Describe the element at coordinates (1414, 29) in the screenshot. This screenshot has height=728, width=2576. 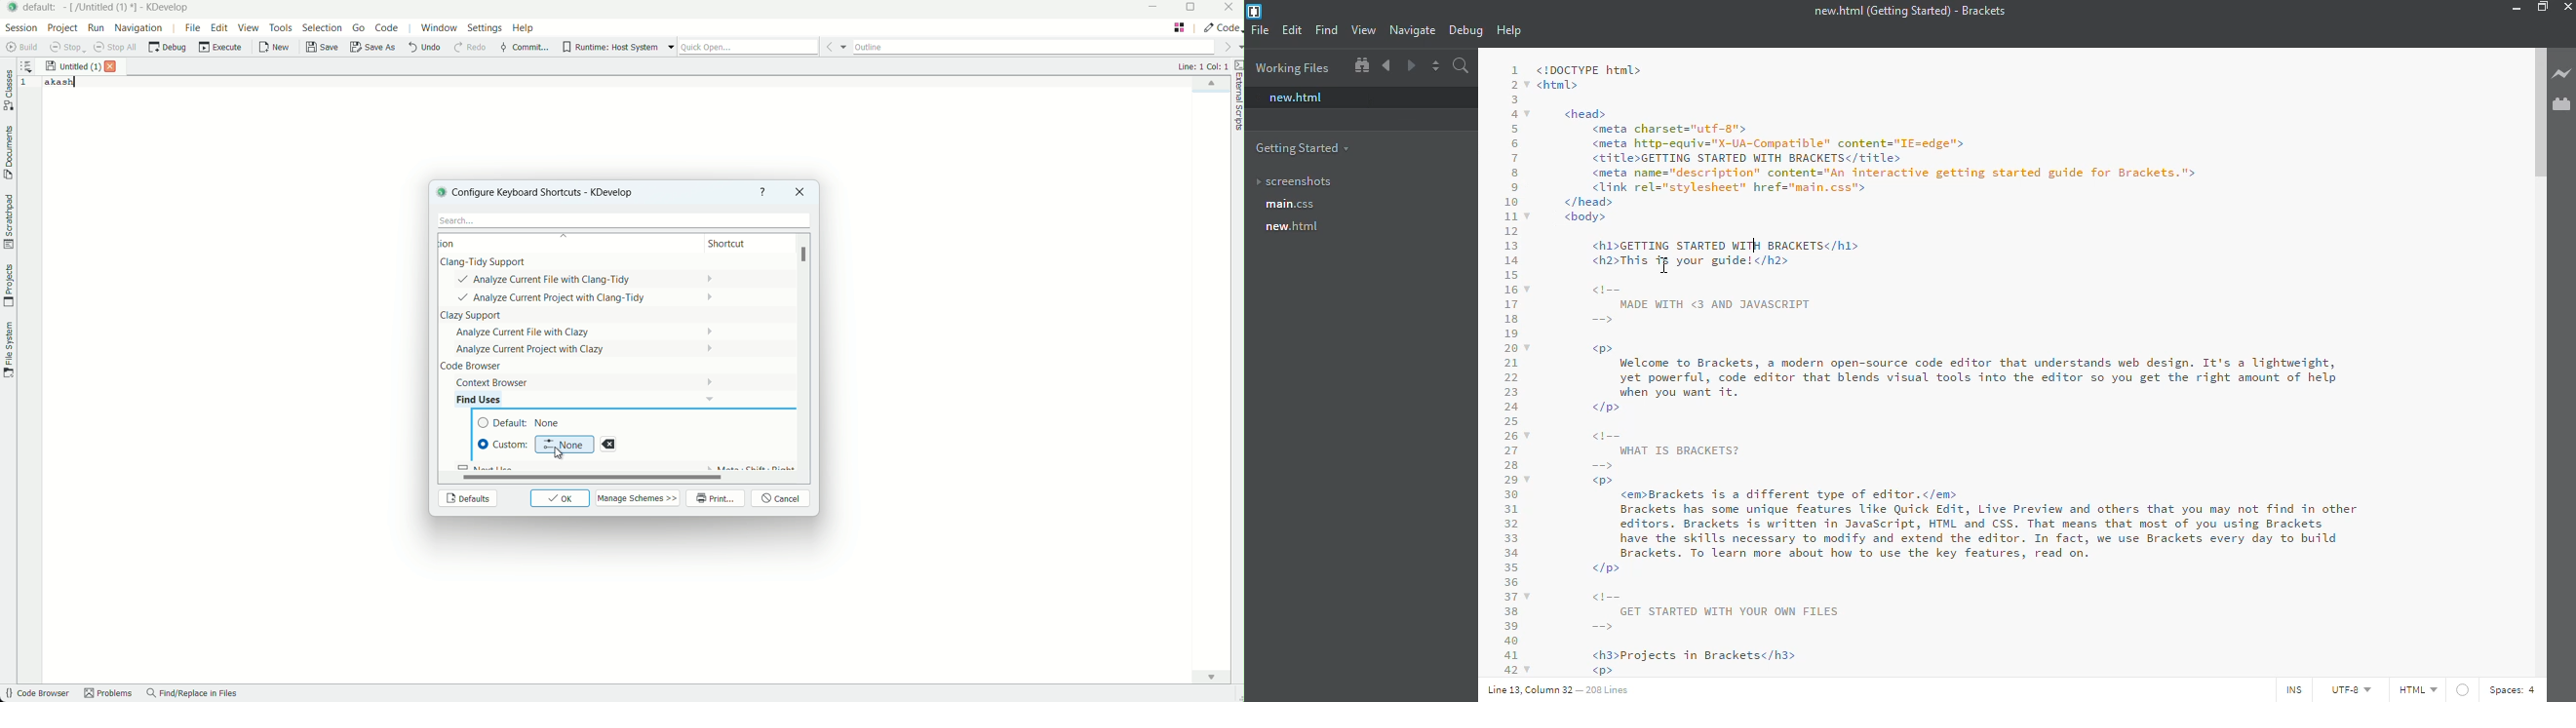
I see `navigate` at that location.